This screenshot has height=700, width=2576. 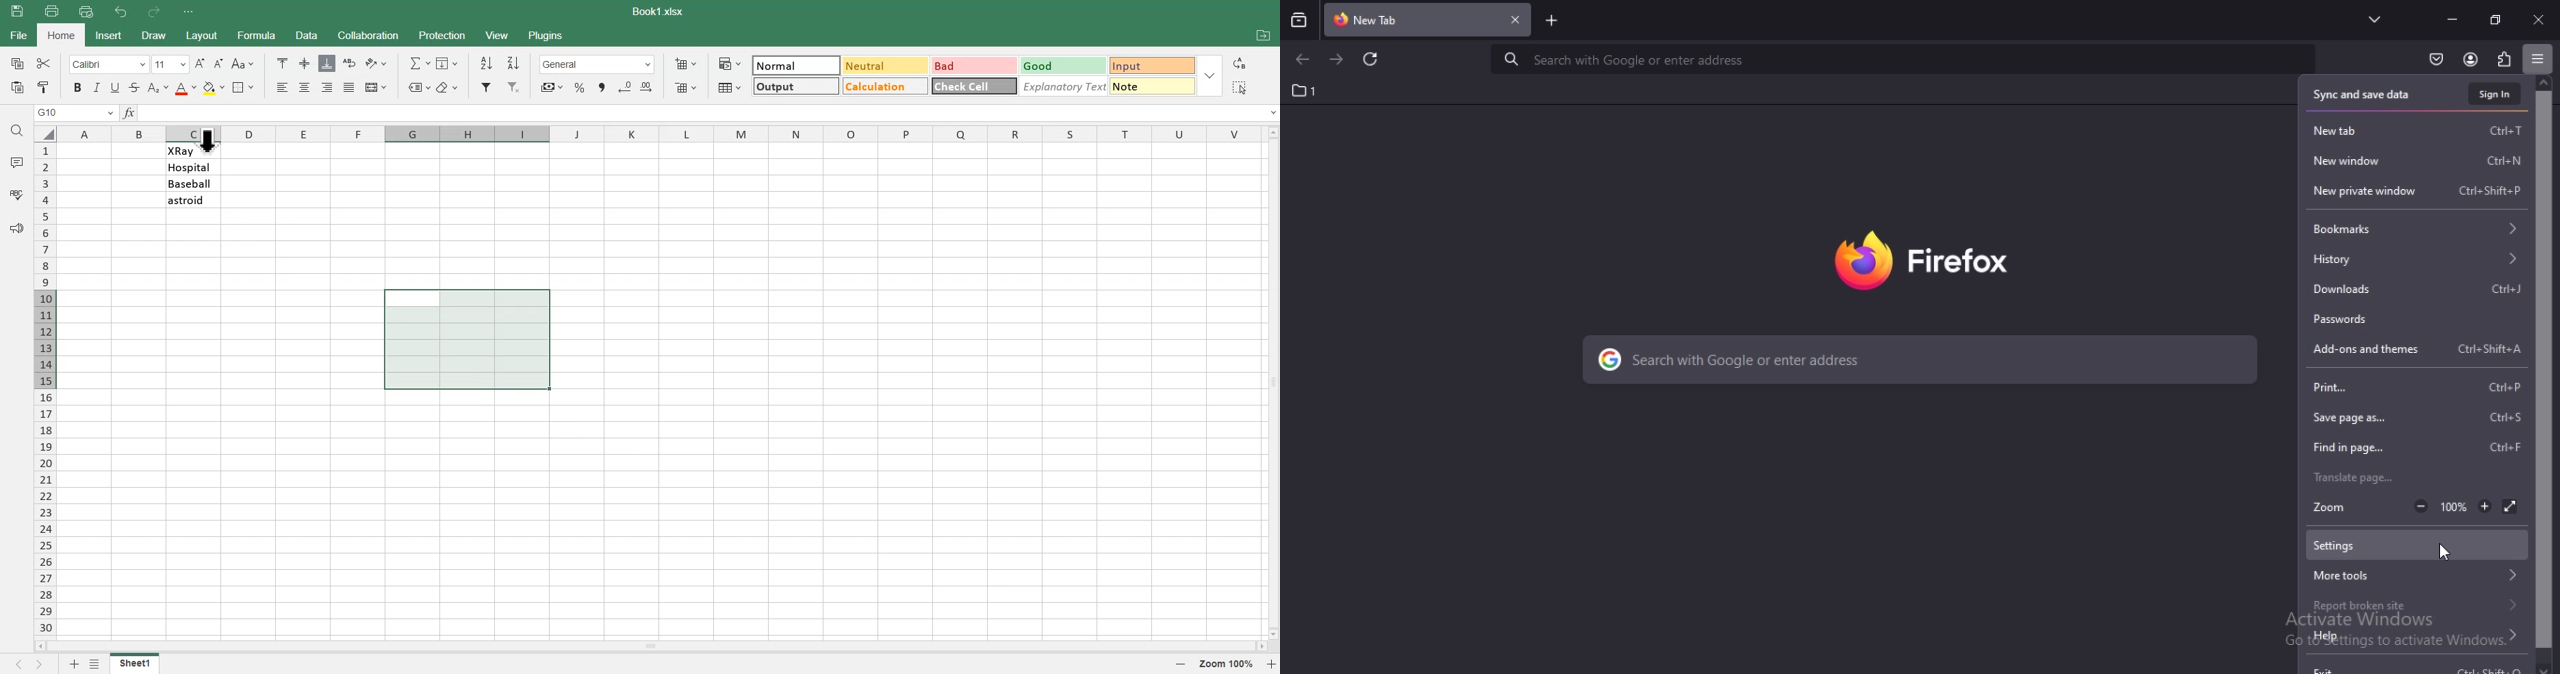 What do you see at coordinates (242, 64) in the screenshot?
I see `Change case` at bounding box center [242, 64].